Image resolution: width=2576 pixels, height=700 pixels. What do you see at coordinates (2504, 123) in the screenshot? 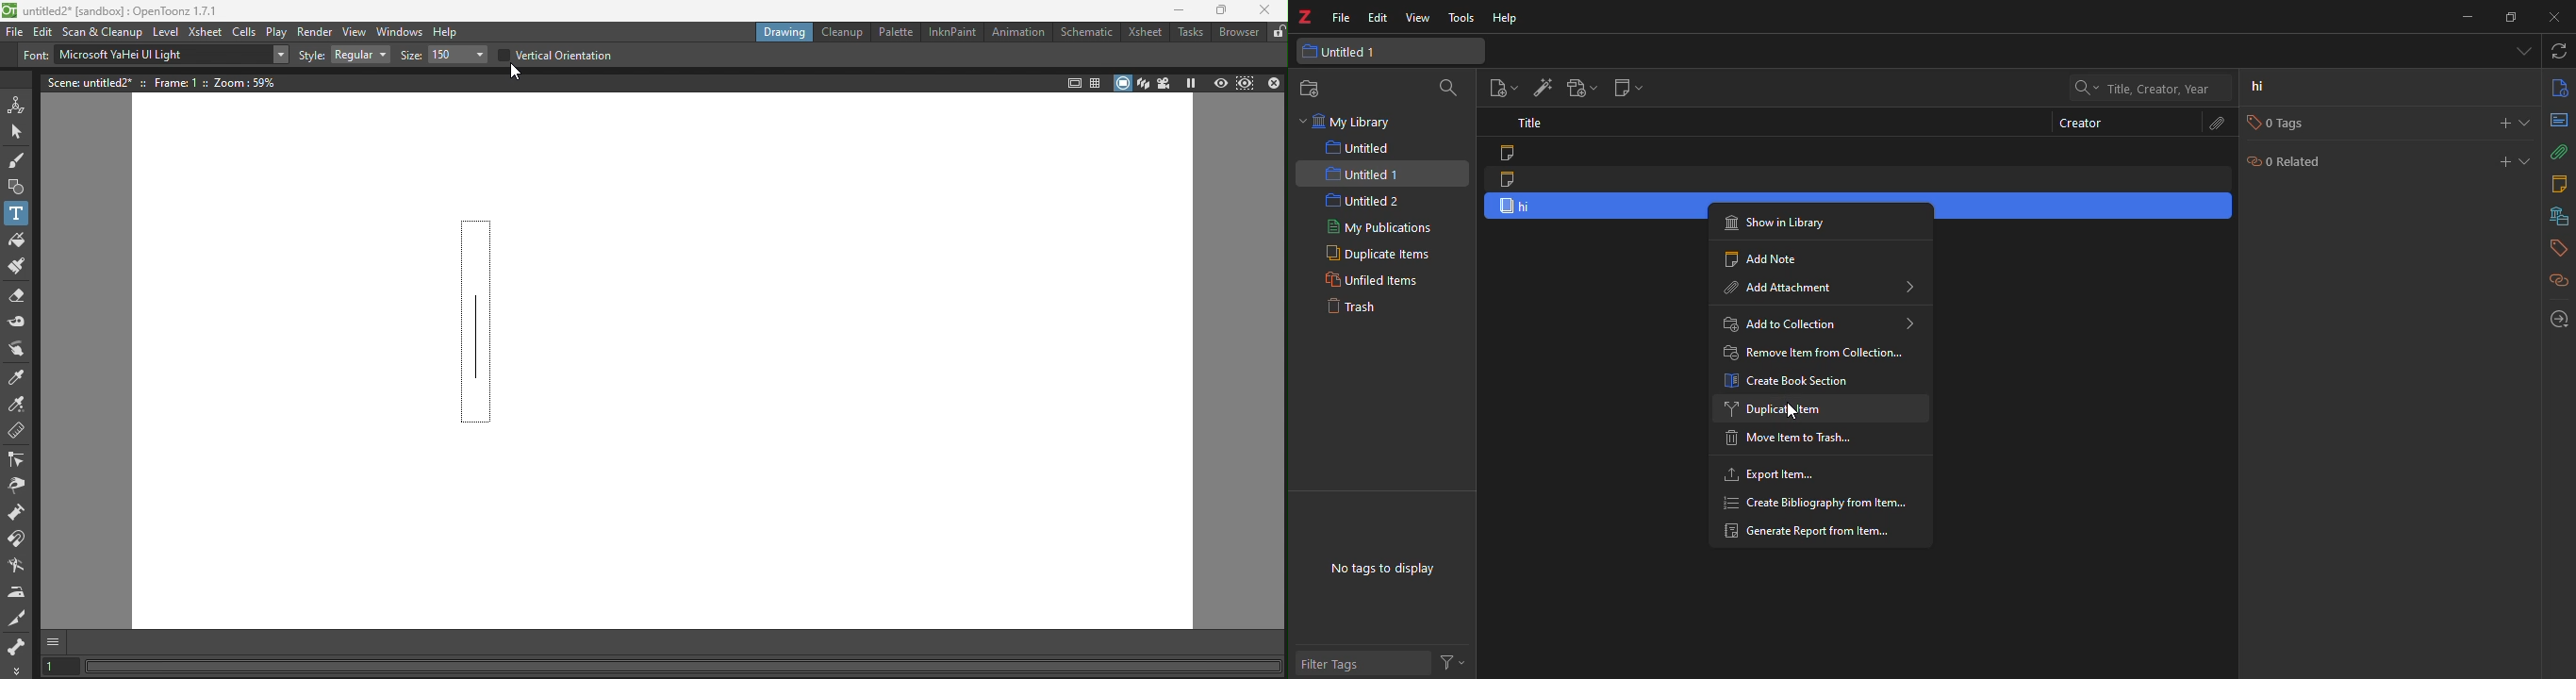
I see `add` at bounding box center [2504, 123].